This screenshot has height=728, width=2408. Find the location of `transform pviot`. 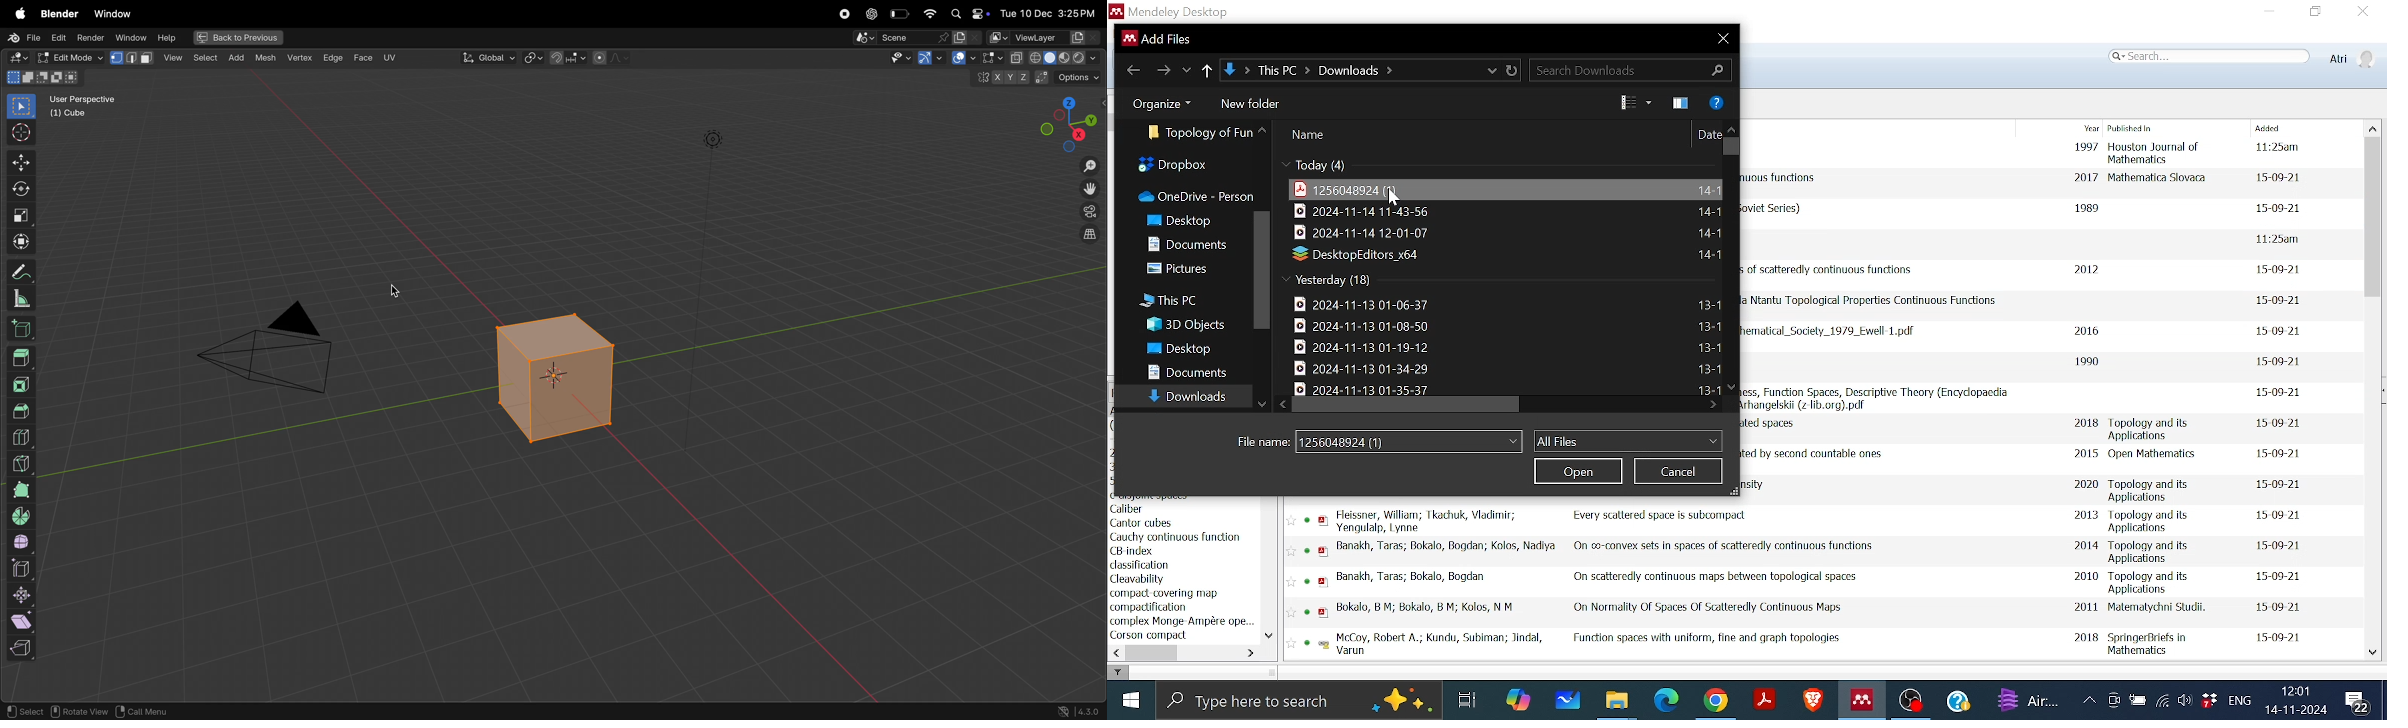

transform pviot is located at coordinates (534, 59).